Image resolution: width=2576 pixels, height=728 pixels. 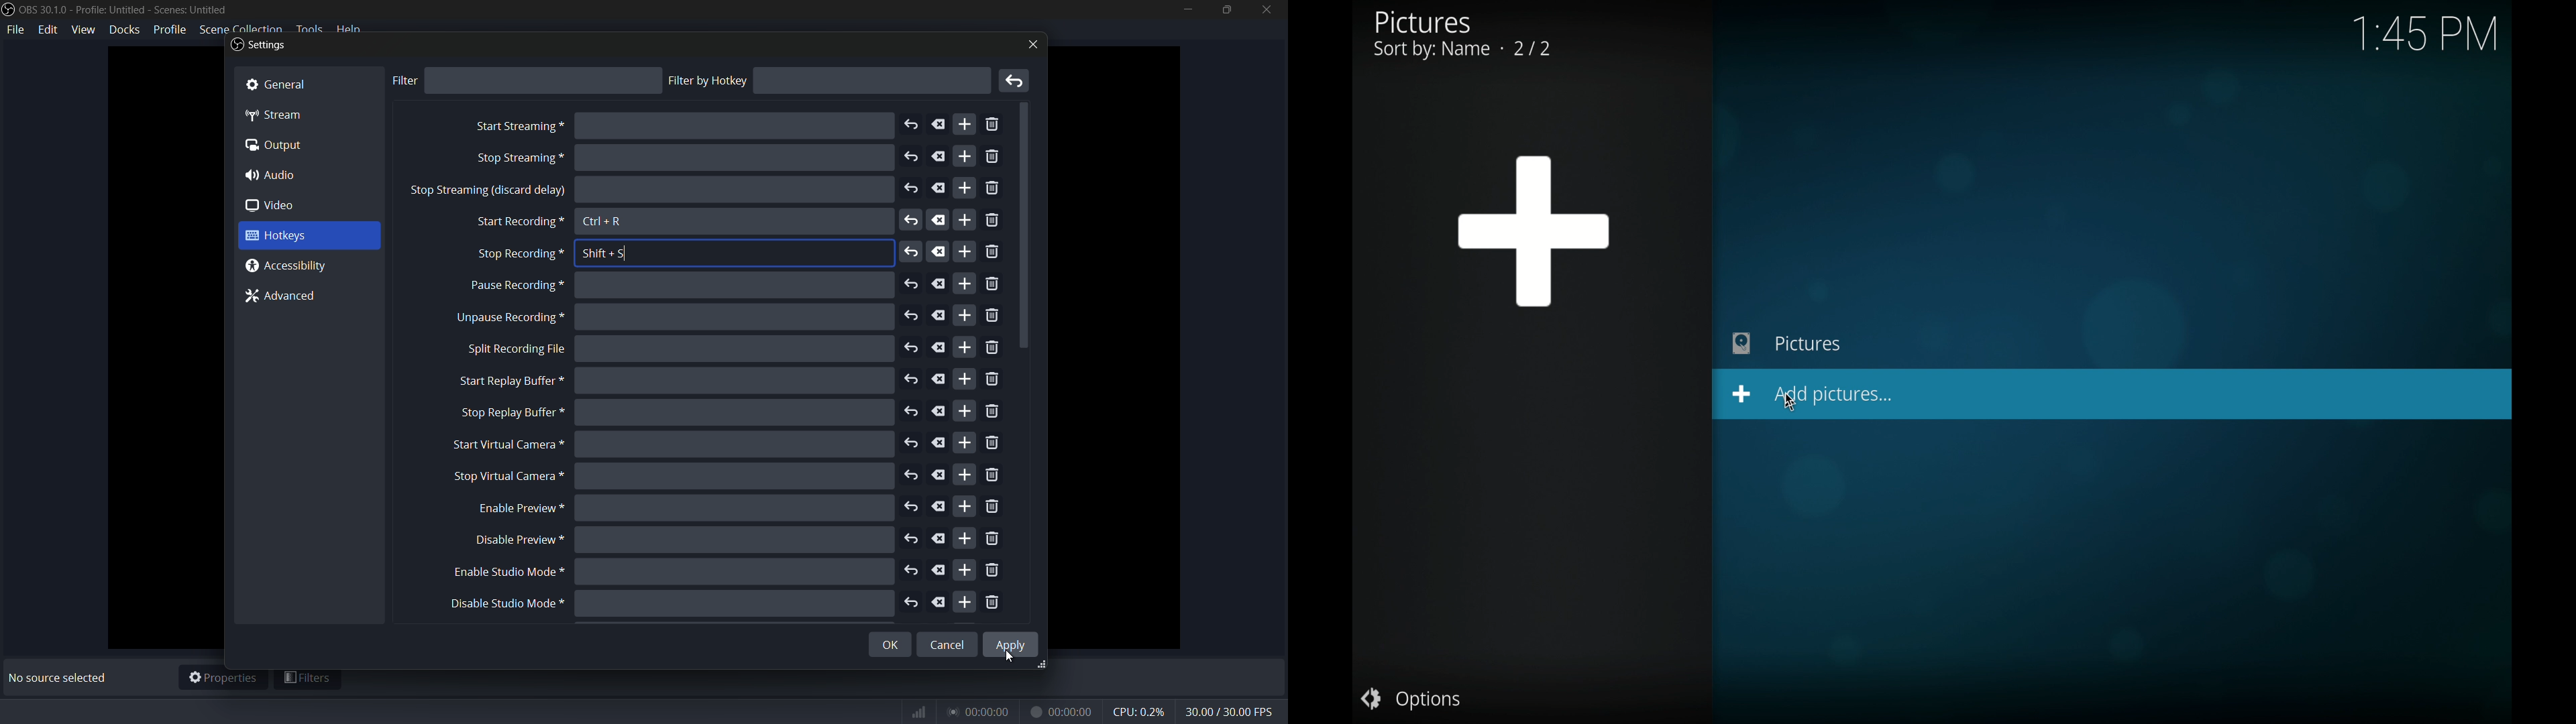 What do you see at coordinates (940, 570) in the screenshot?
I see `delete` at bounding box center [940, 570].